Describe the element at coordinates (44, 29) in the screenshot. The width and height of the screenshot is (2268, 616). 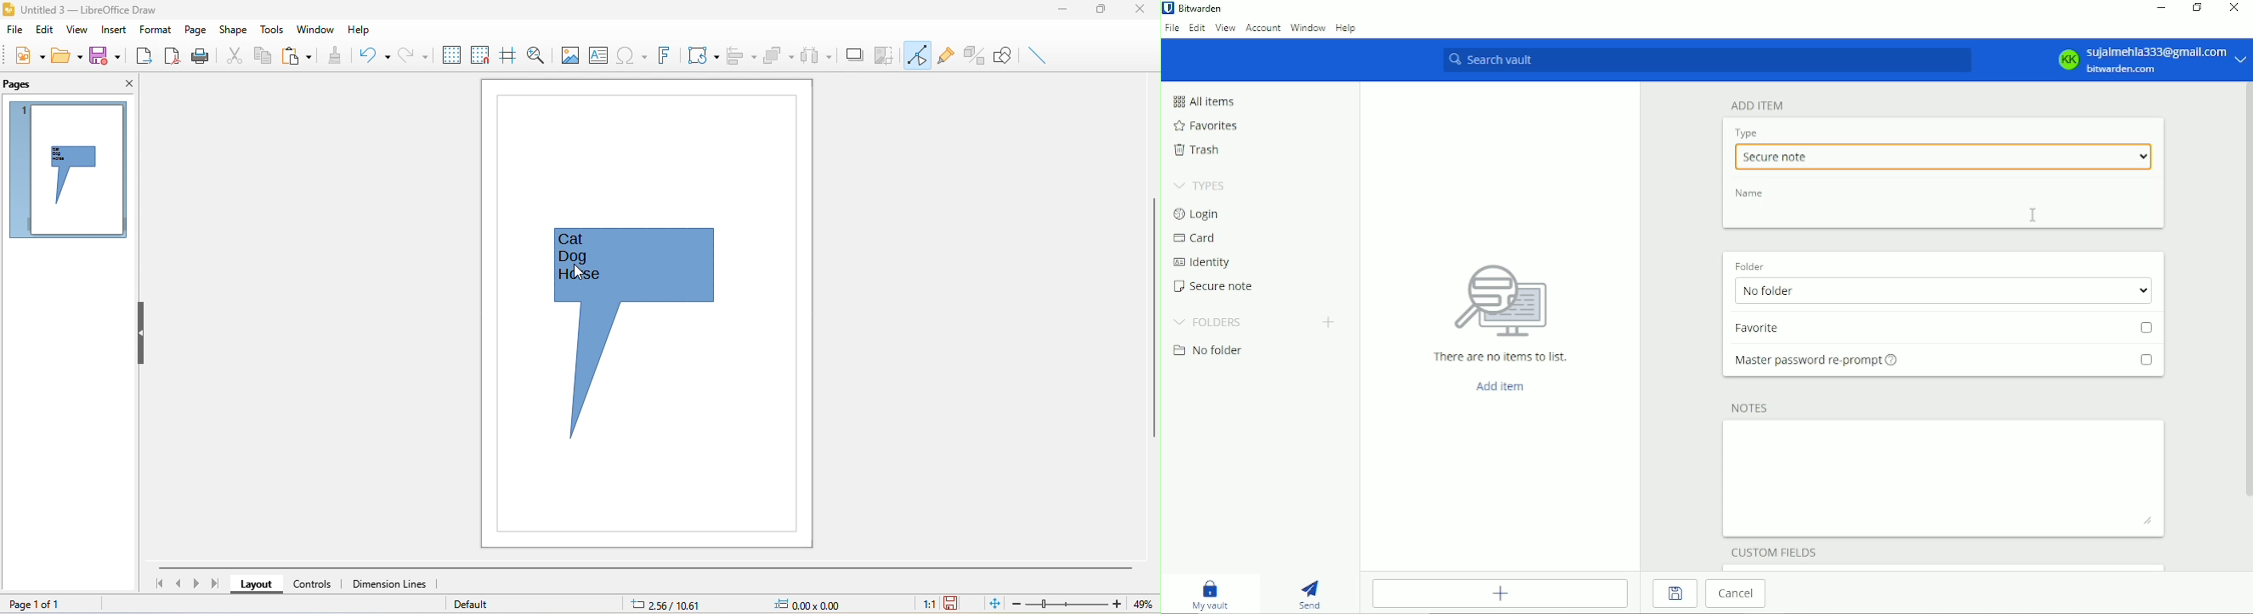
I see `edit` at that location.